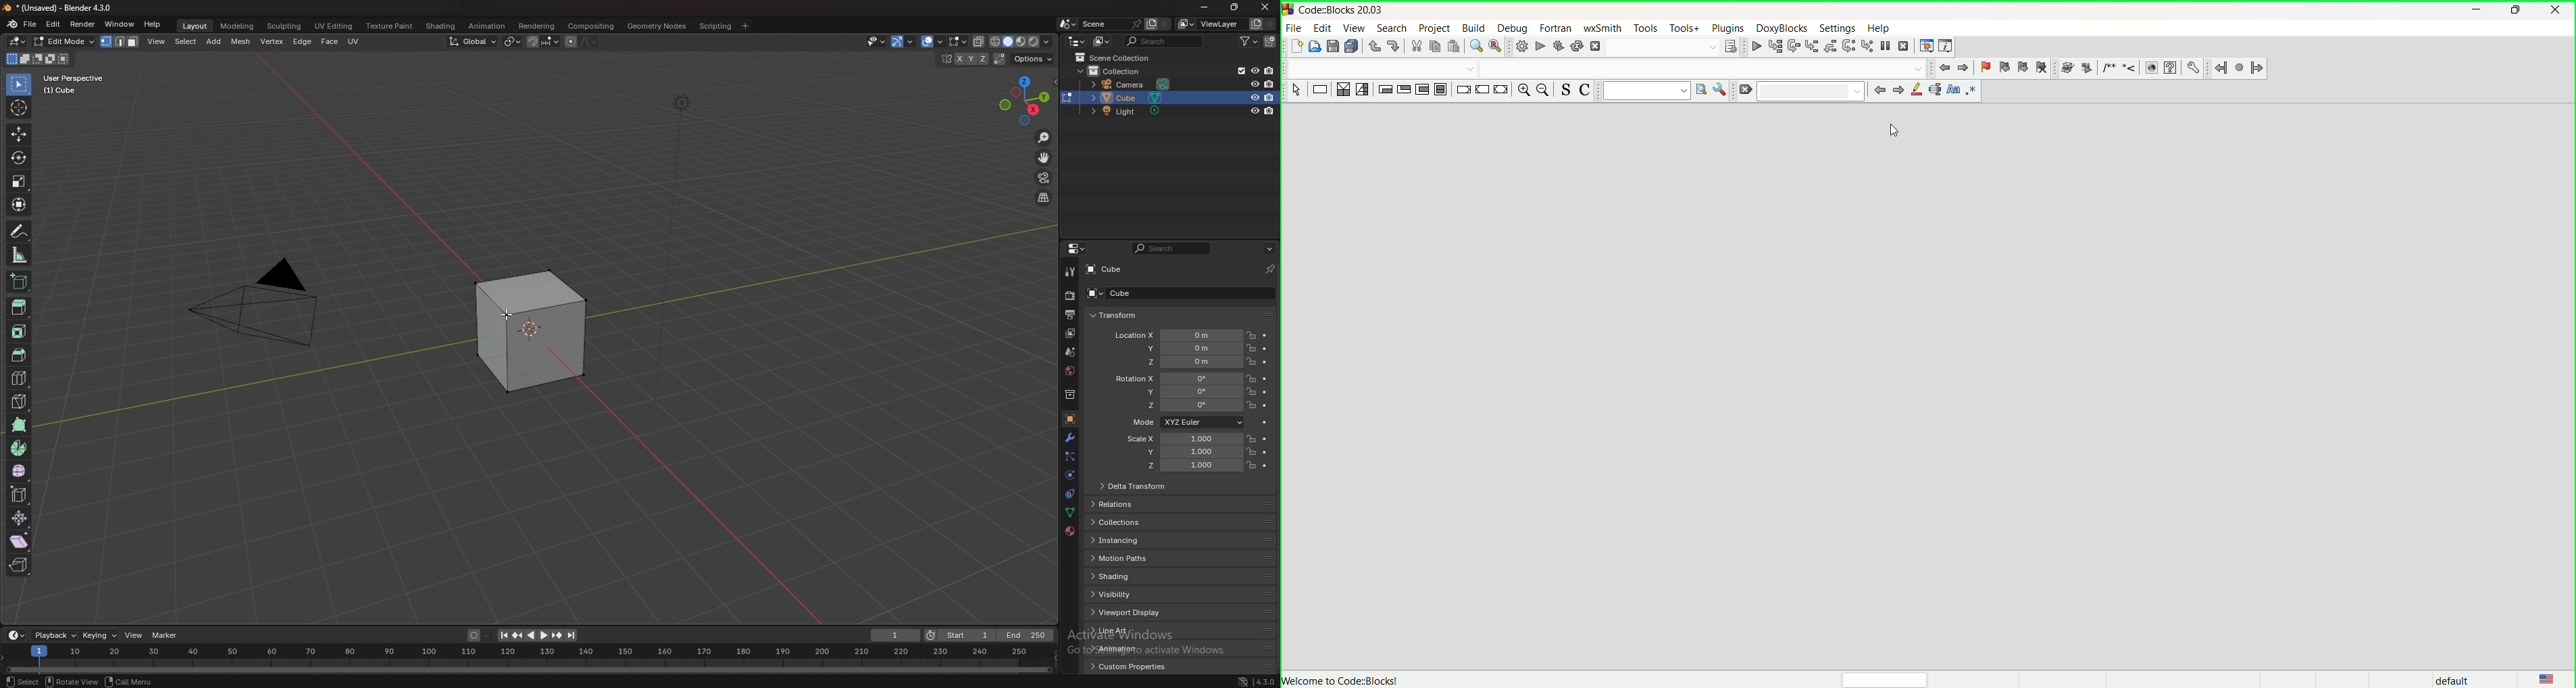 The width and height of the screenshot is (2576, 700). I want to click on editor type, so click(18, 41).